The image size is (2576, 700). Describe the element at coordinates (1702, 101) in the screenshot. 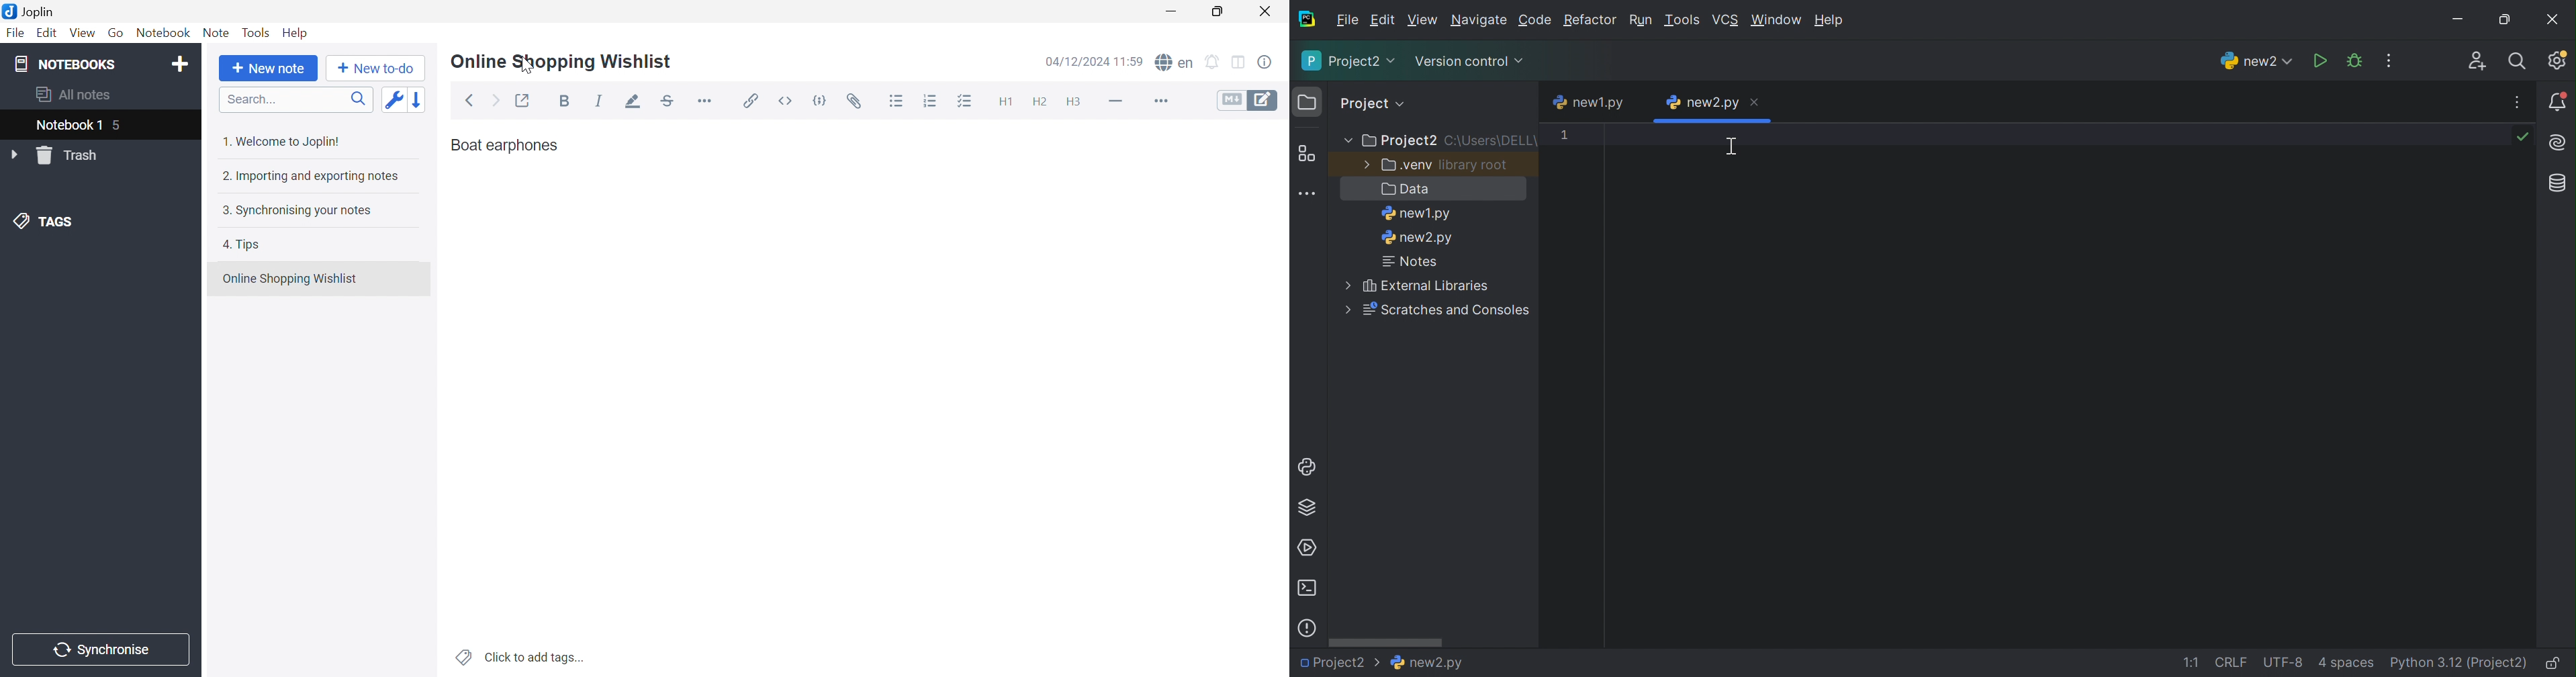

I see `new2.py` at that location.